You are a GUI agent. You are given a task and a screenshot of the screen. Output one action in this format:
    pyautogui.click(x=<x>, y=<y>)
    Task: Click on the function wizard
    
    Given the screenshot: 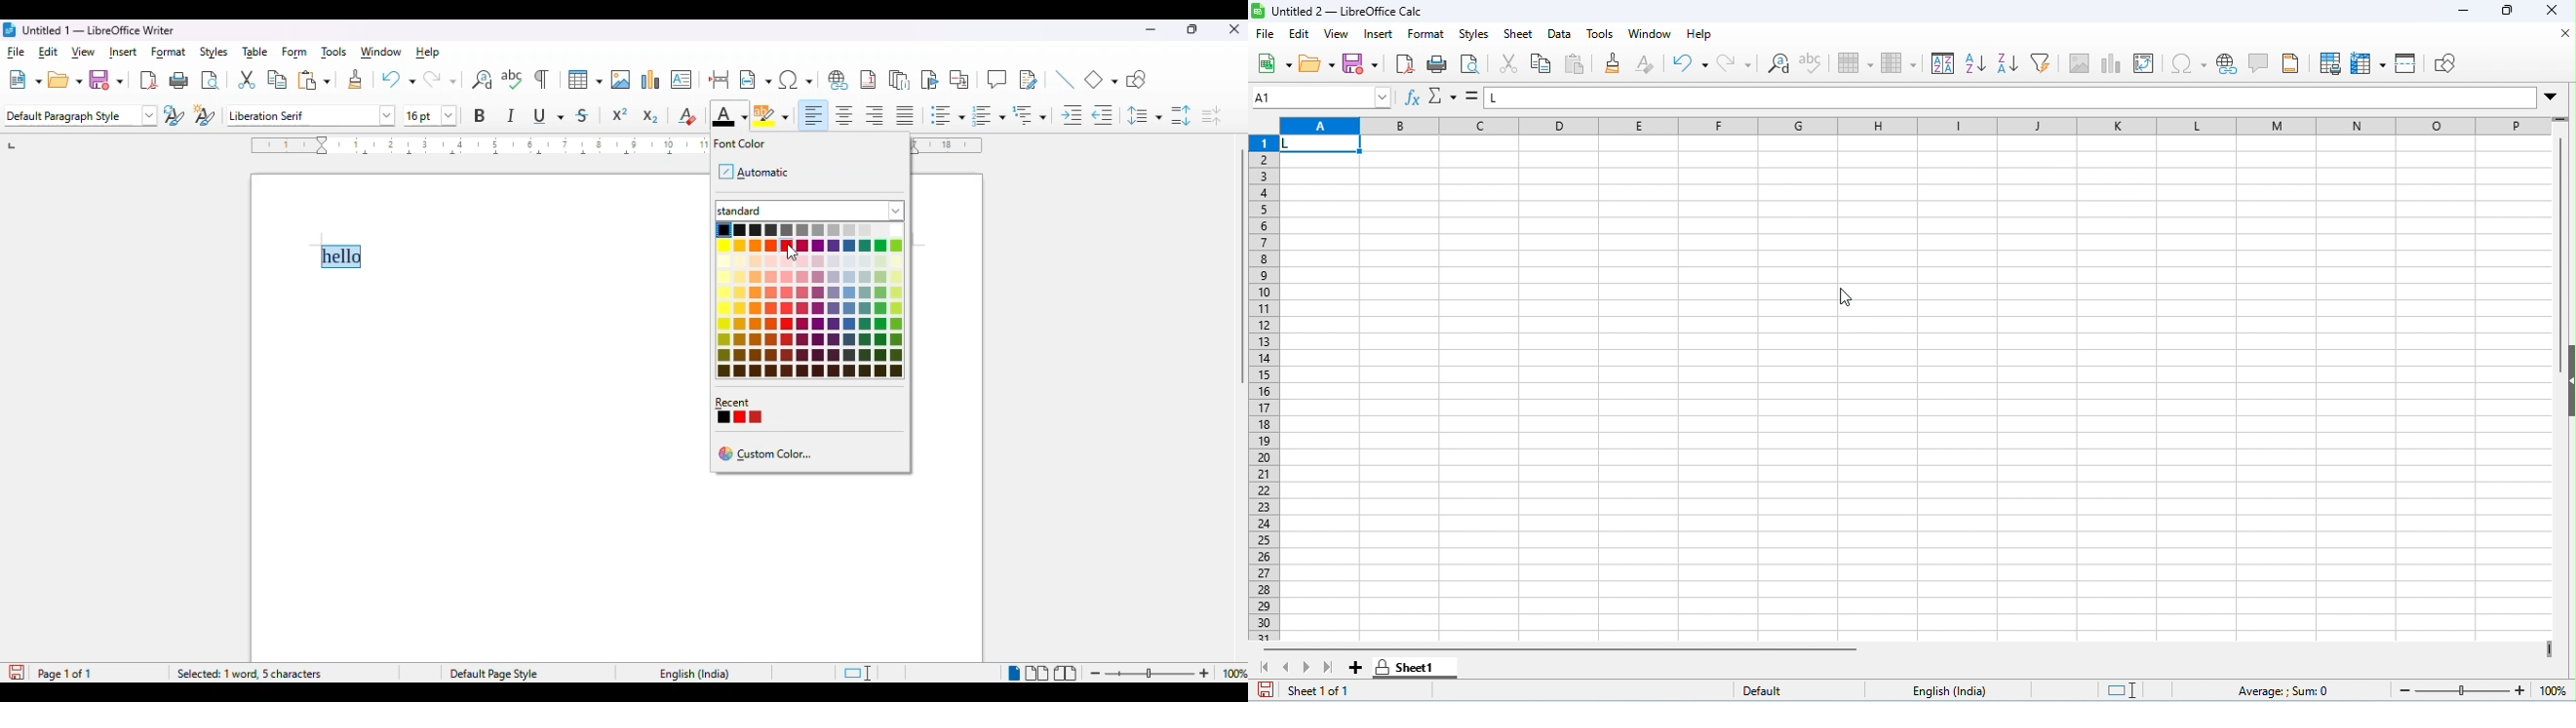 What is the action you would take?
    pyautogui.click(x=1414, y=99)
    